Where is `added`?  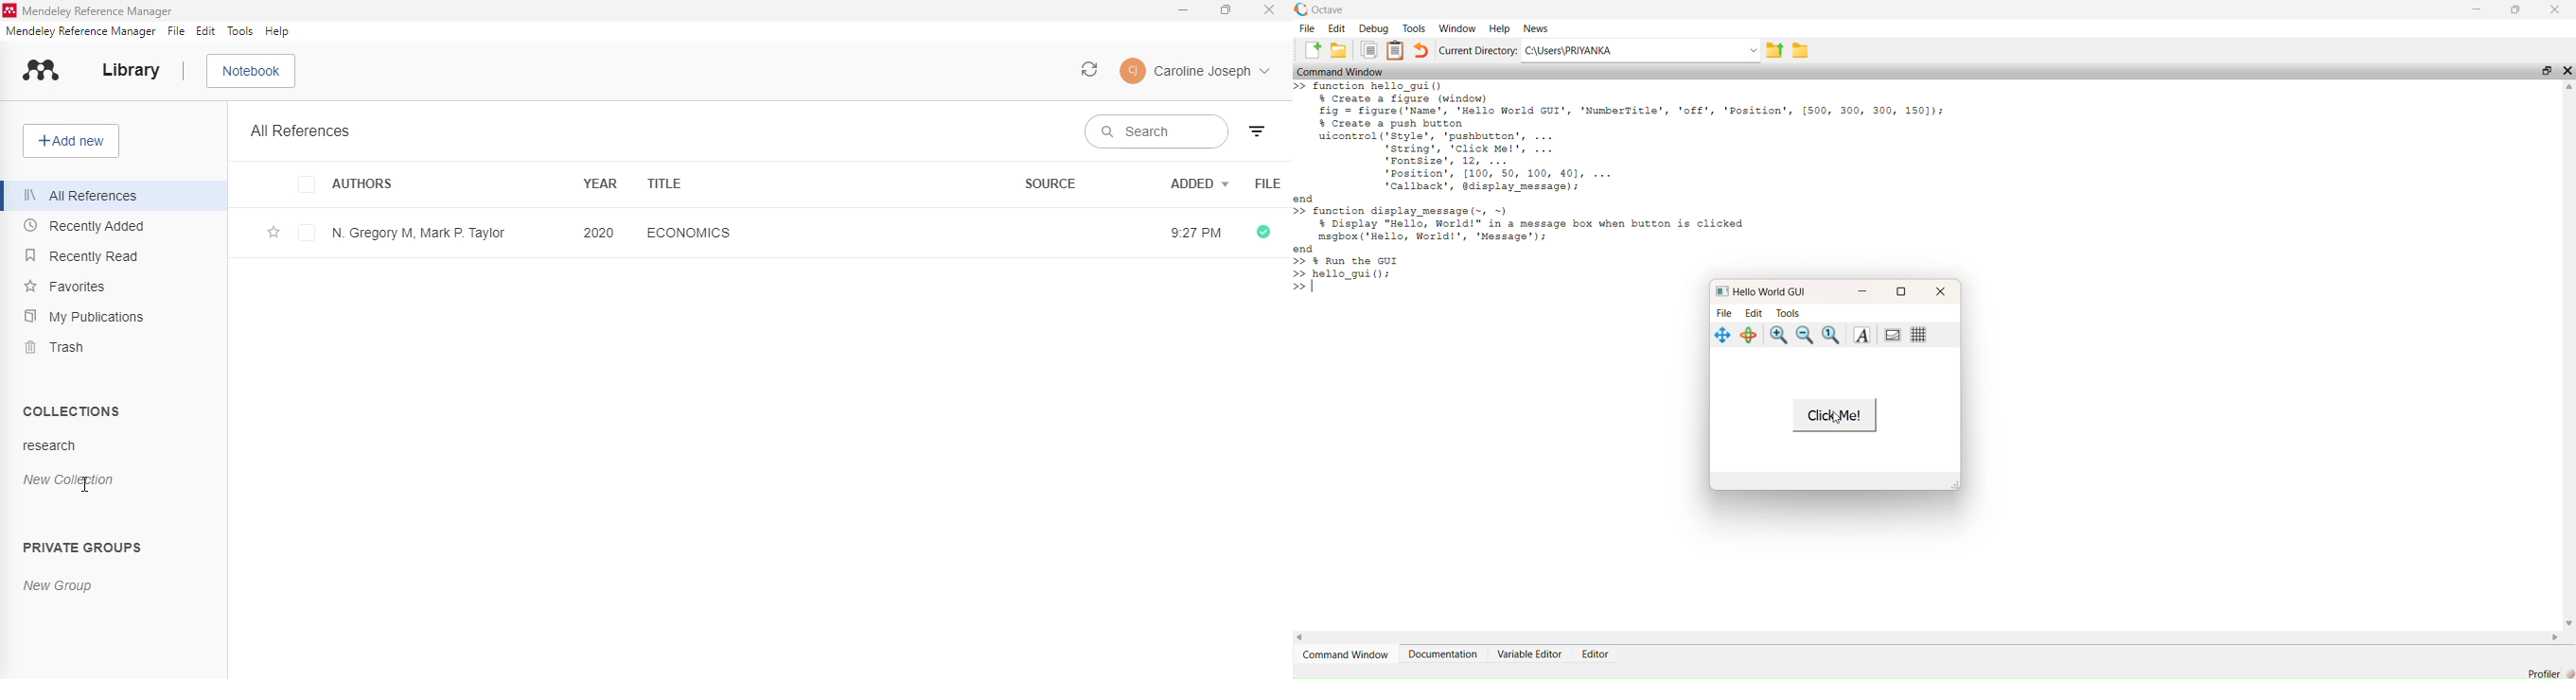 added is located at coordinates (1200, 183).